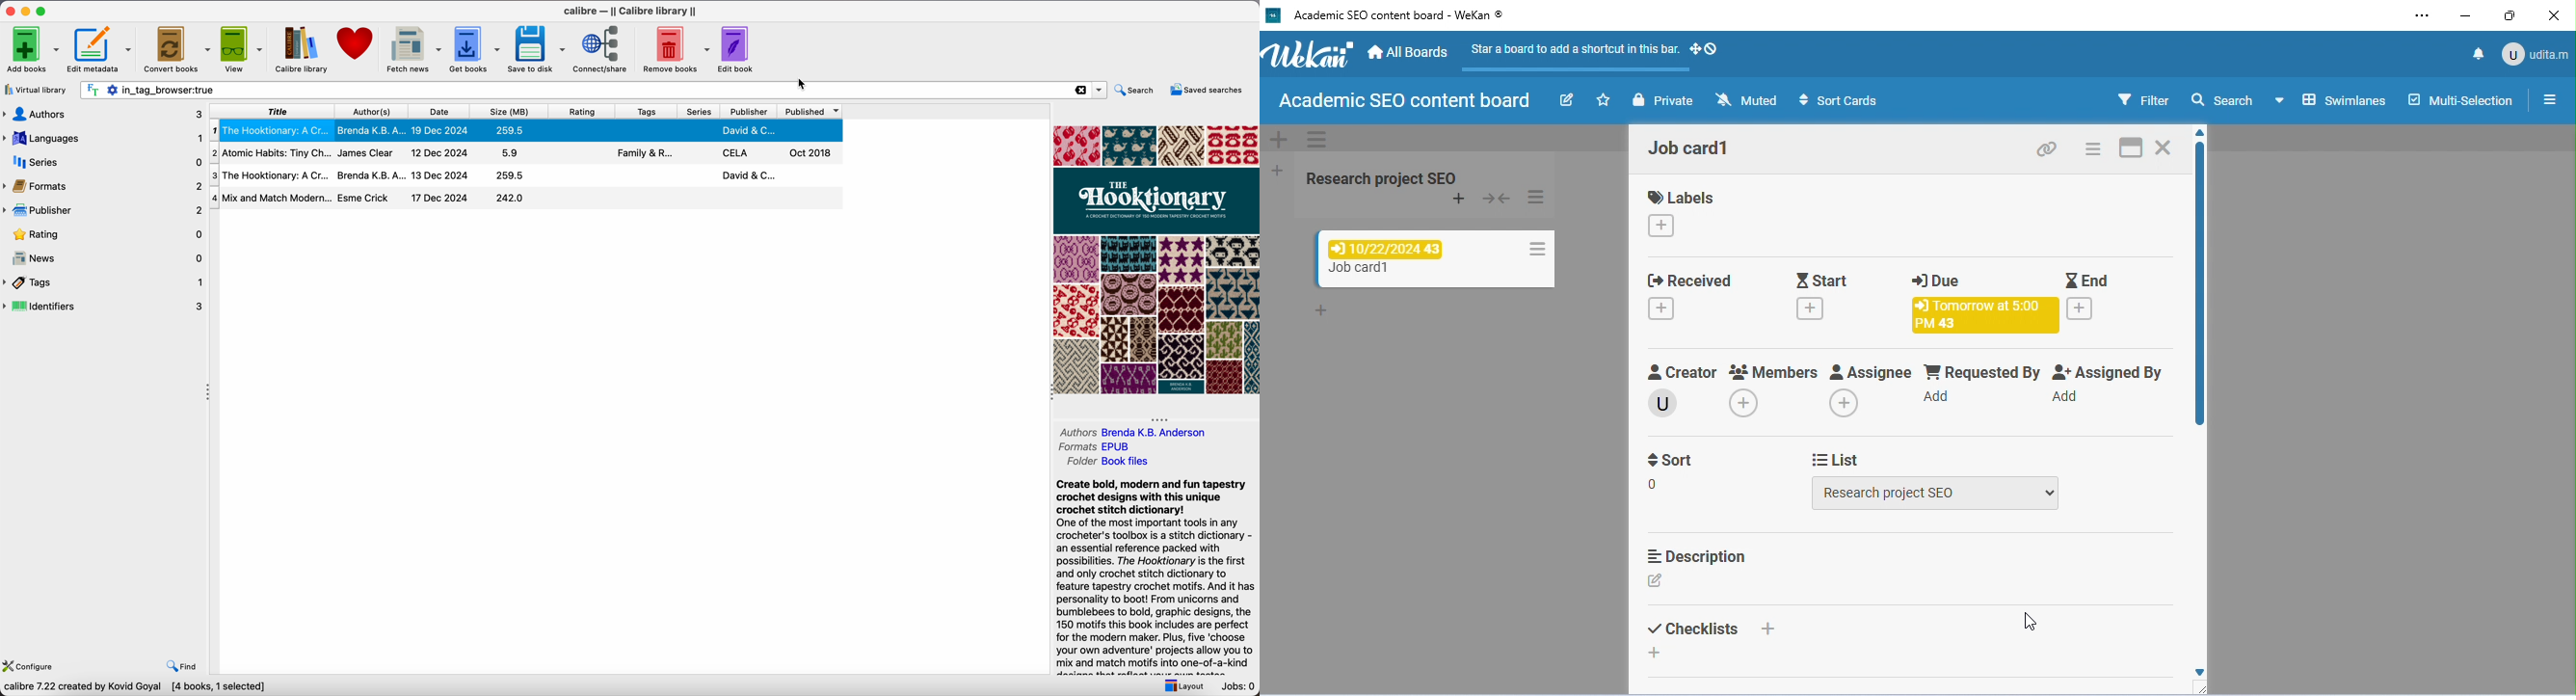 This screenshot has width=2576, height=700. I want to click on author(s), so click(372, 110).